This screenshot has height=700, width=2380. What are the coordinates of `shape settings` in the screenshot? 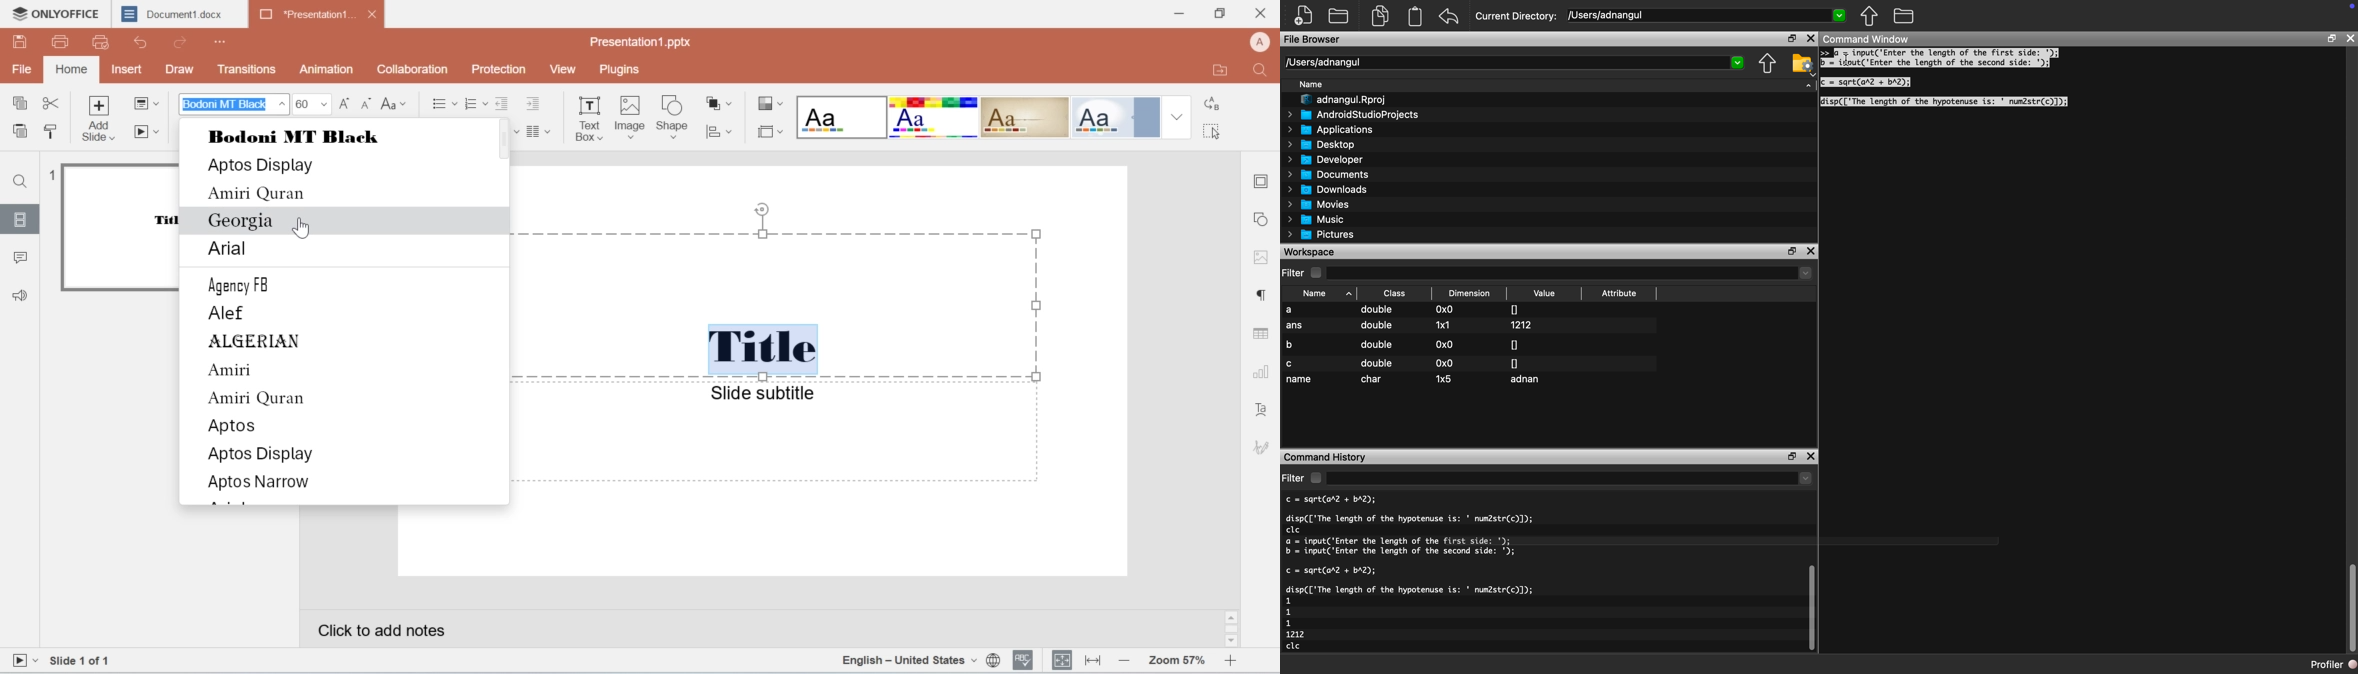 It's located at (1264, 219).